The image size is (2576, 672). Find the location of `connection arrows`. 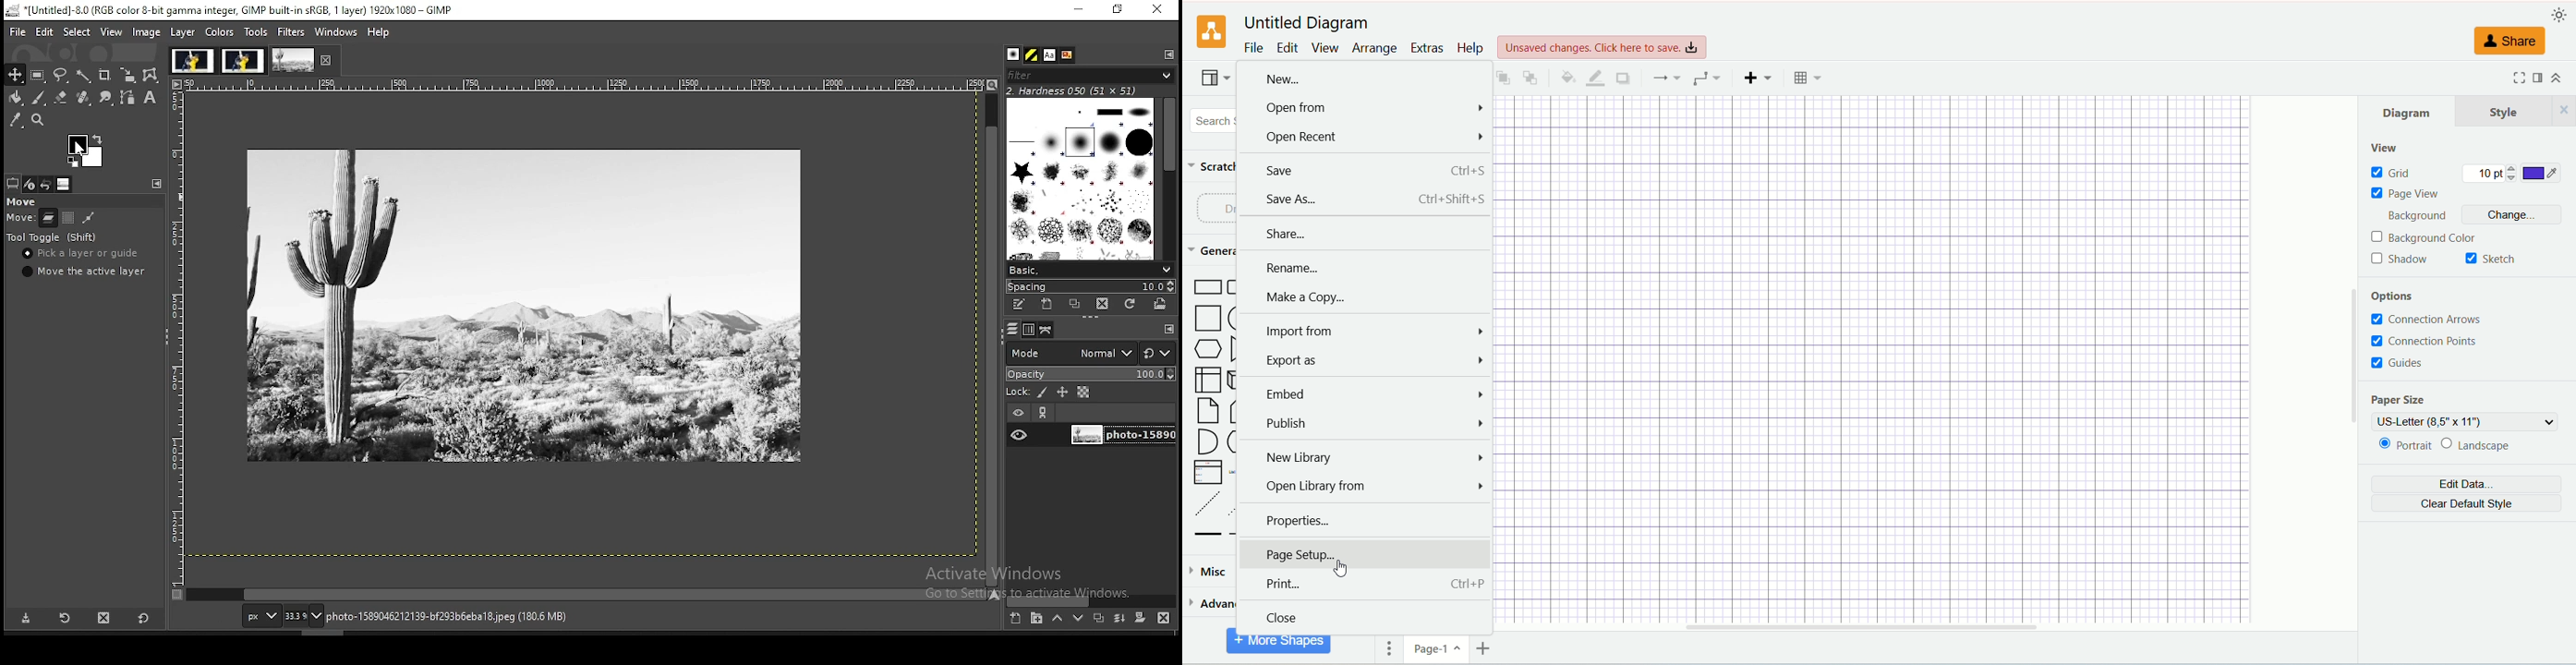

connection arrows is located at coordinates (2432, 320).